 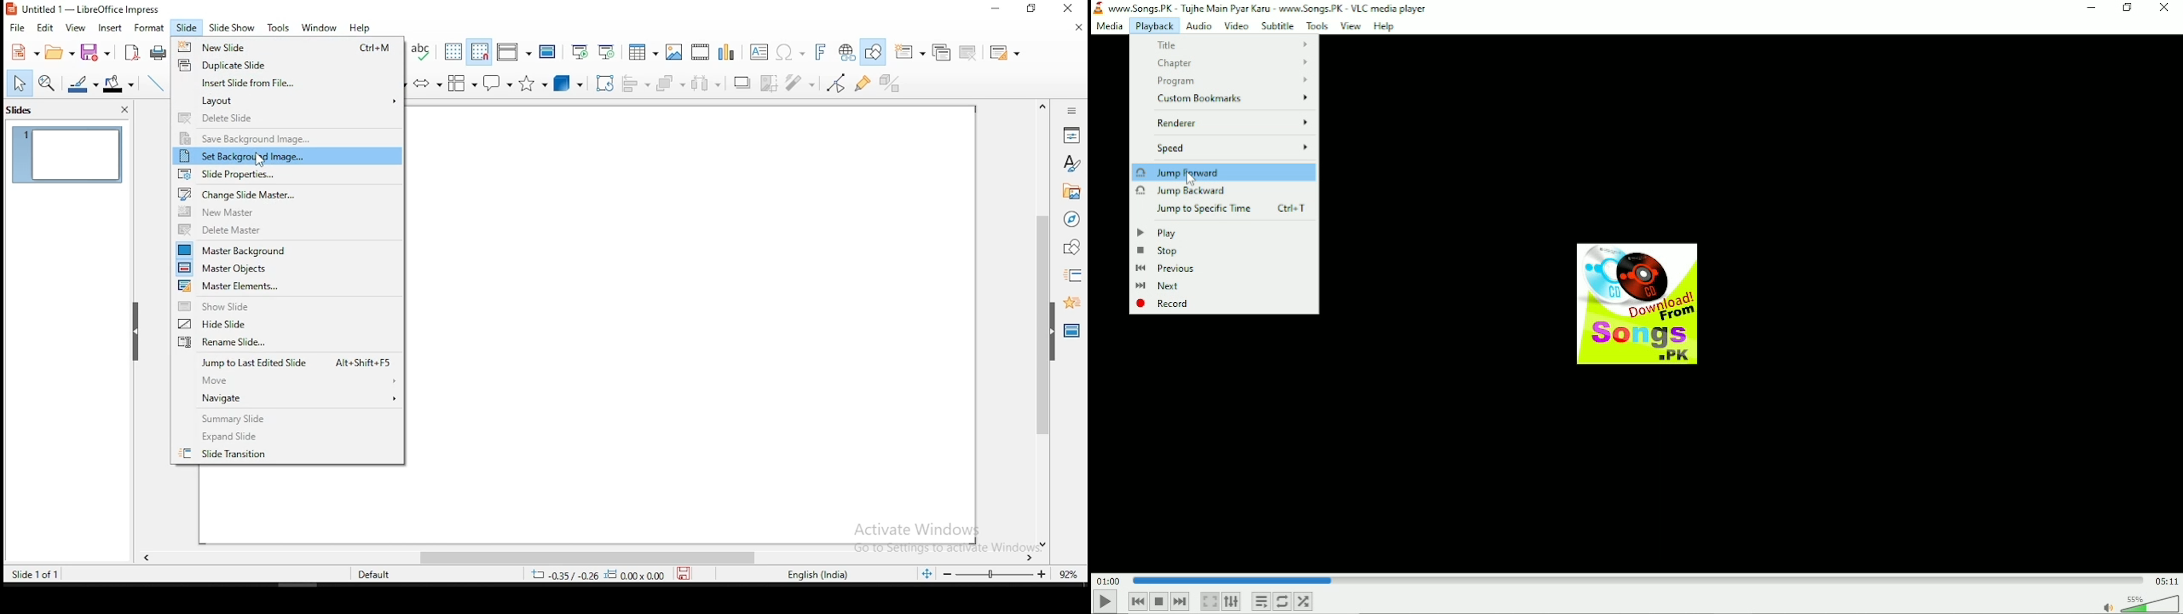 What do you see at coordinates (287, 155) in the screenshot?
I see `set background image` at bounding box center [287, 155].